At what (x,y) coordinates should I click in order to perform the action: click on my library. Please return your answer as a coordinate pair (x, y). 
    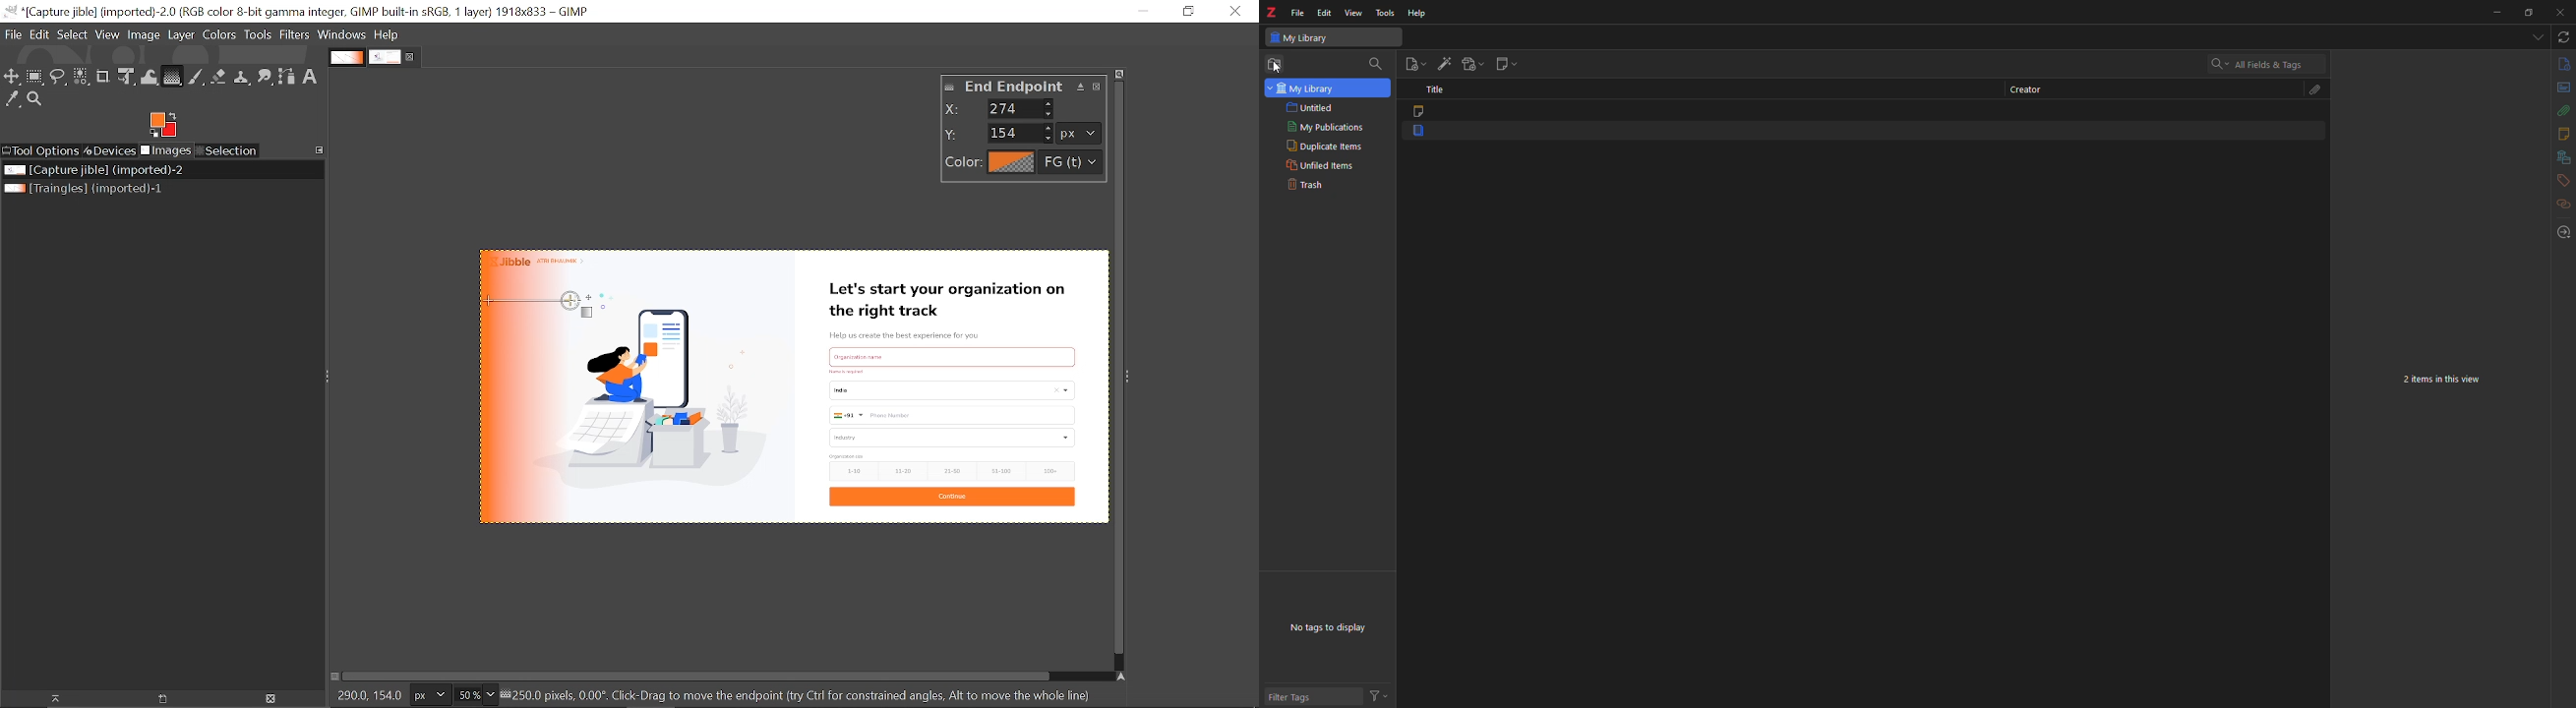
    Looking at the image, I should click on (1327, 88).